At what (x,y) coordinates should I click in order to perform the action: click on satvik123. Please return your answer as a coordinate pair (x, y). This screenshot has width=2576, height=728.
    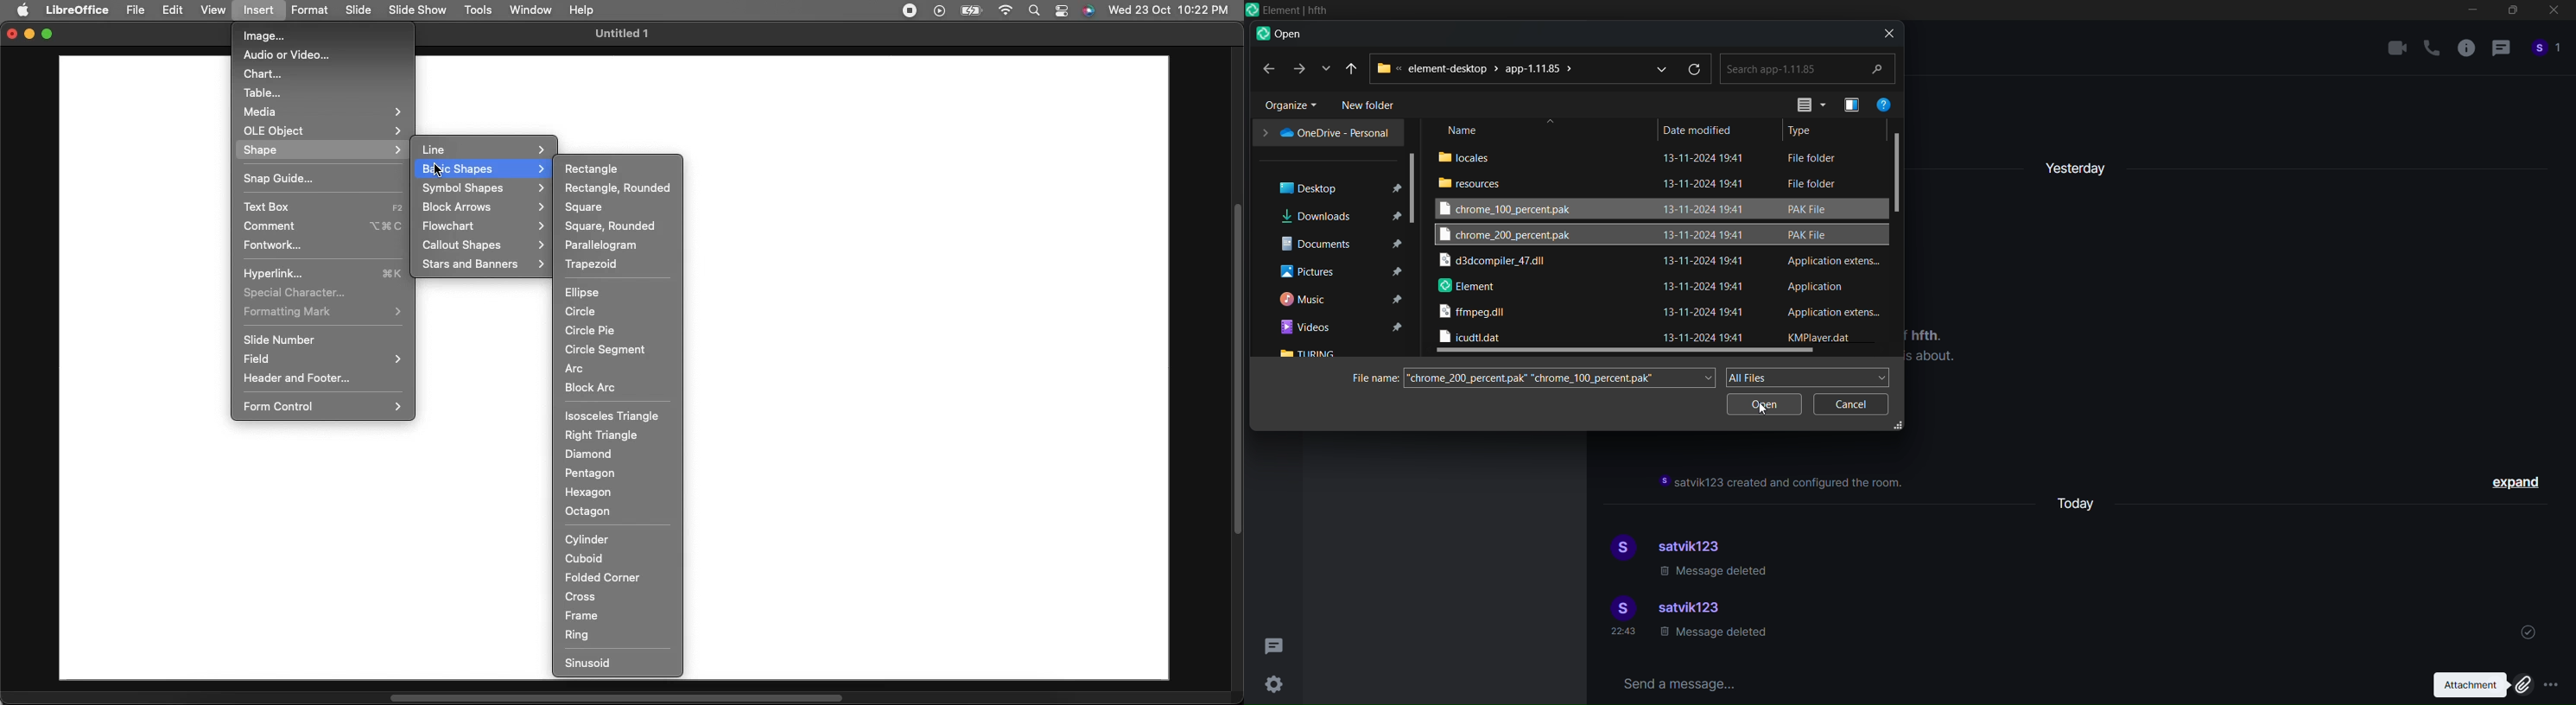
    Looking at the image, I should click on (1697, 544).